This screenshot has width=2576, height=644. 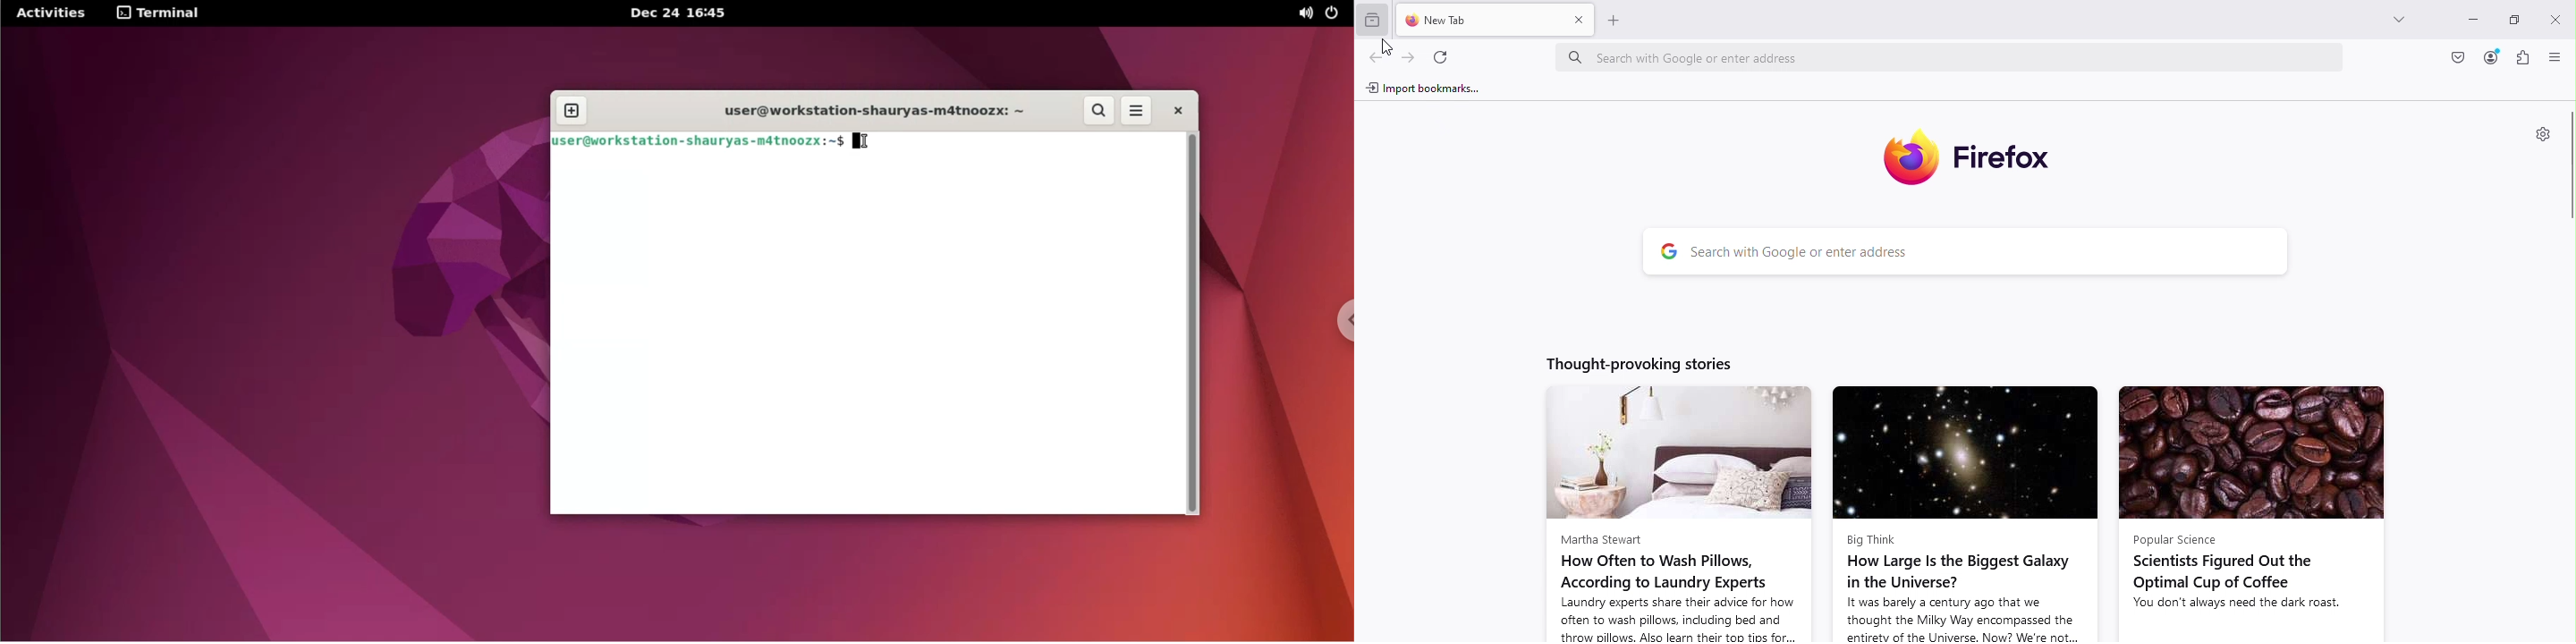 I want to click on Go forward one page, so click(x=1409, y=57).